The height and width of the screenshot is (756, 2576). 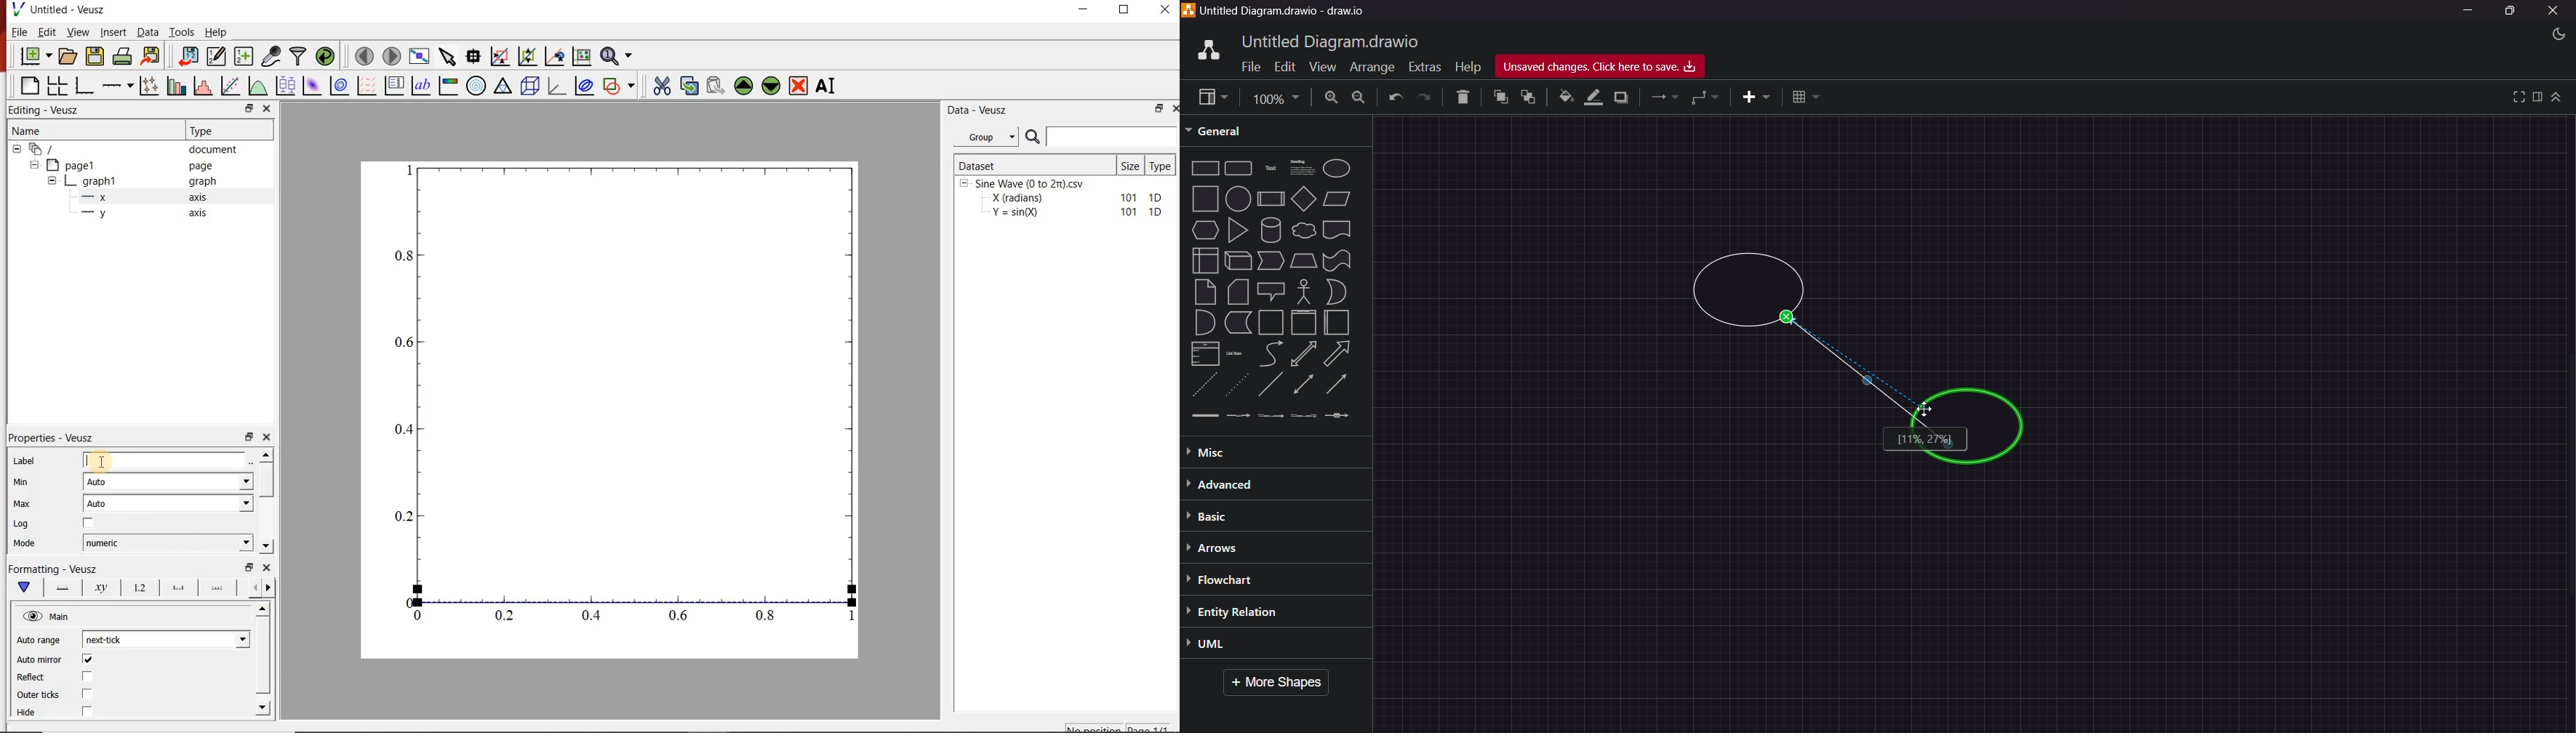 What do you see at coordinates (980, 111) in the screenshot?
I see `Data - Veusz` at bounding box center [980, 111].